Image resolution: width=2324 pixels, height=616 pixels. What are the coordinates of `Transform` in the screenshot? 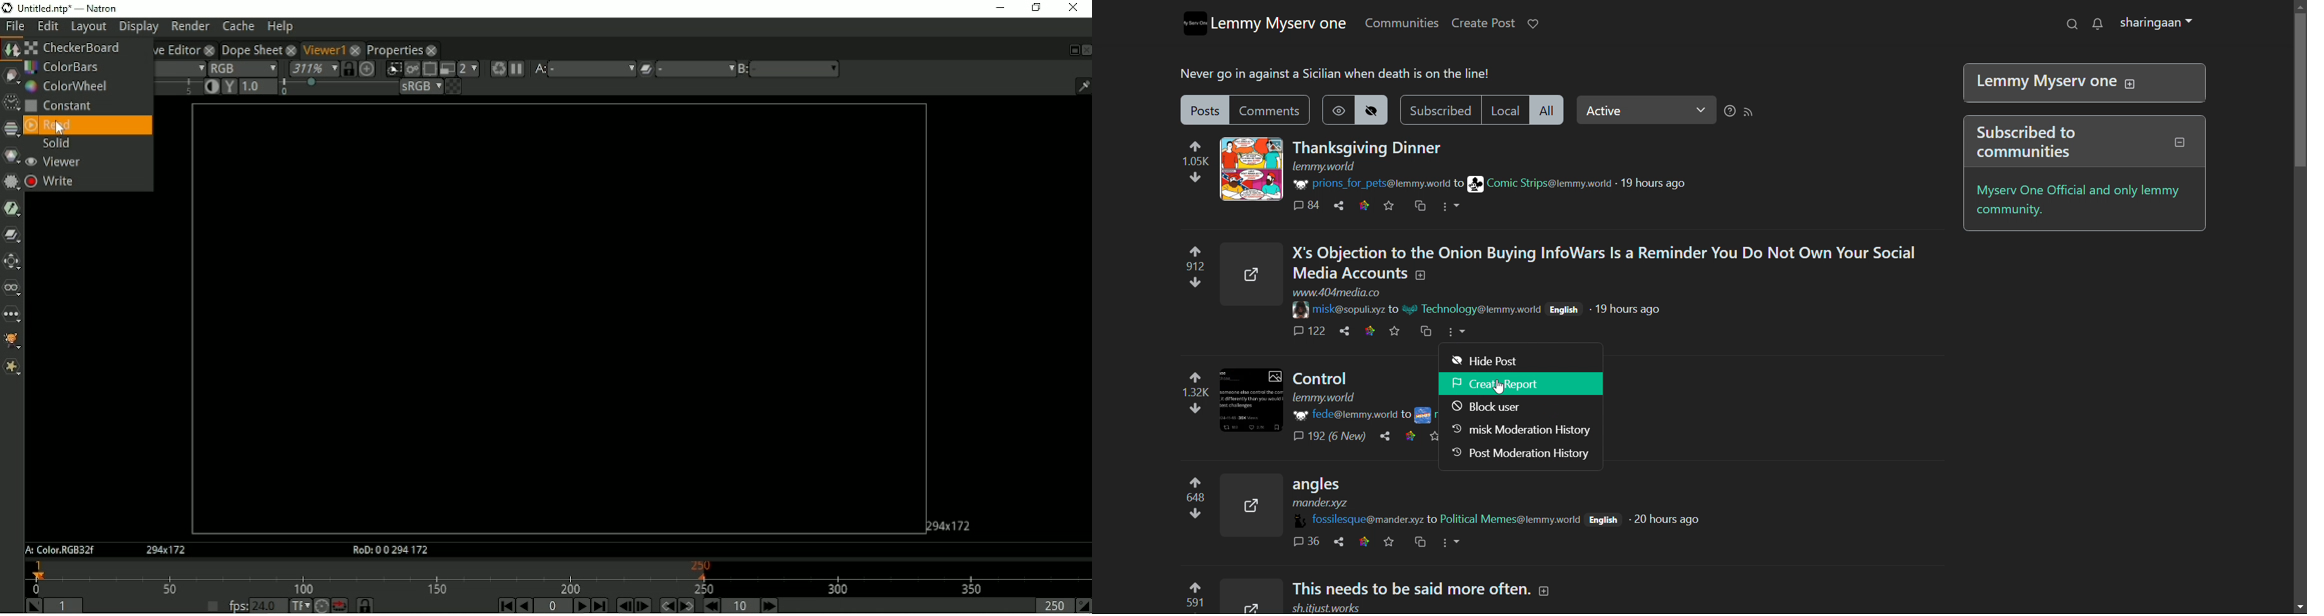 It's located at (12, 260).